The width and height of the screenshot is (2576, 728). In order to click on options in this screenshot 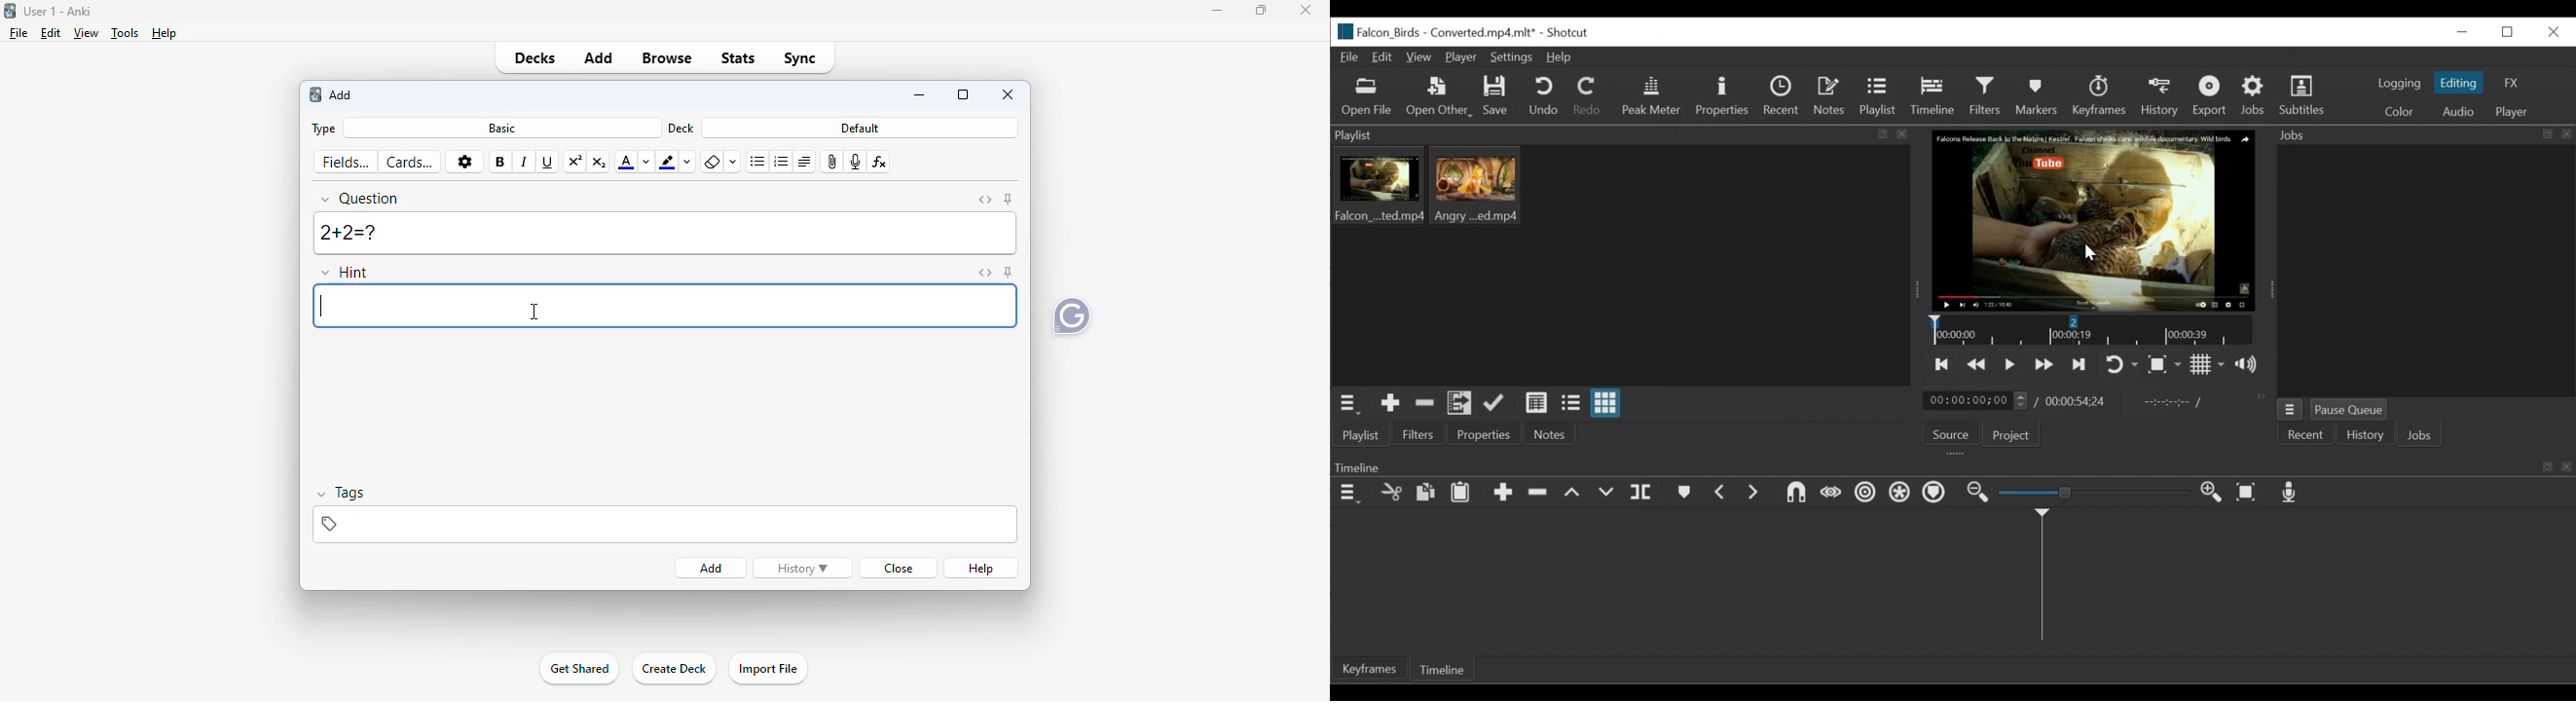, I will do `click(464, 162)`.